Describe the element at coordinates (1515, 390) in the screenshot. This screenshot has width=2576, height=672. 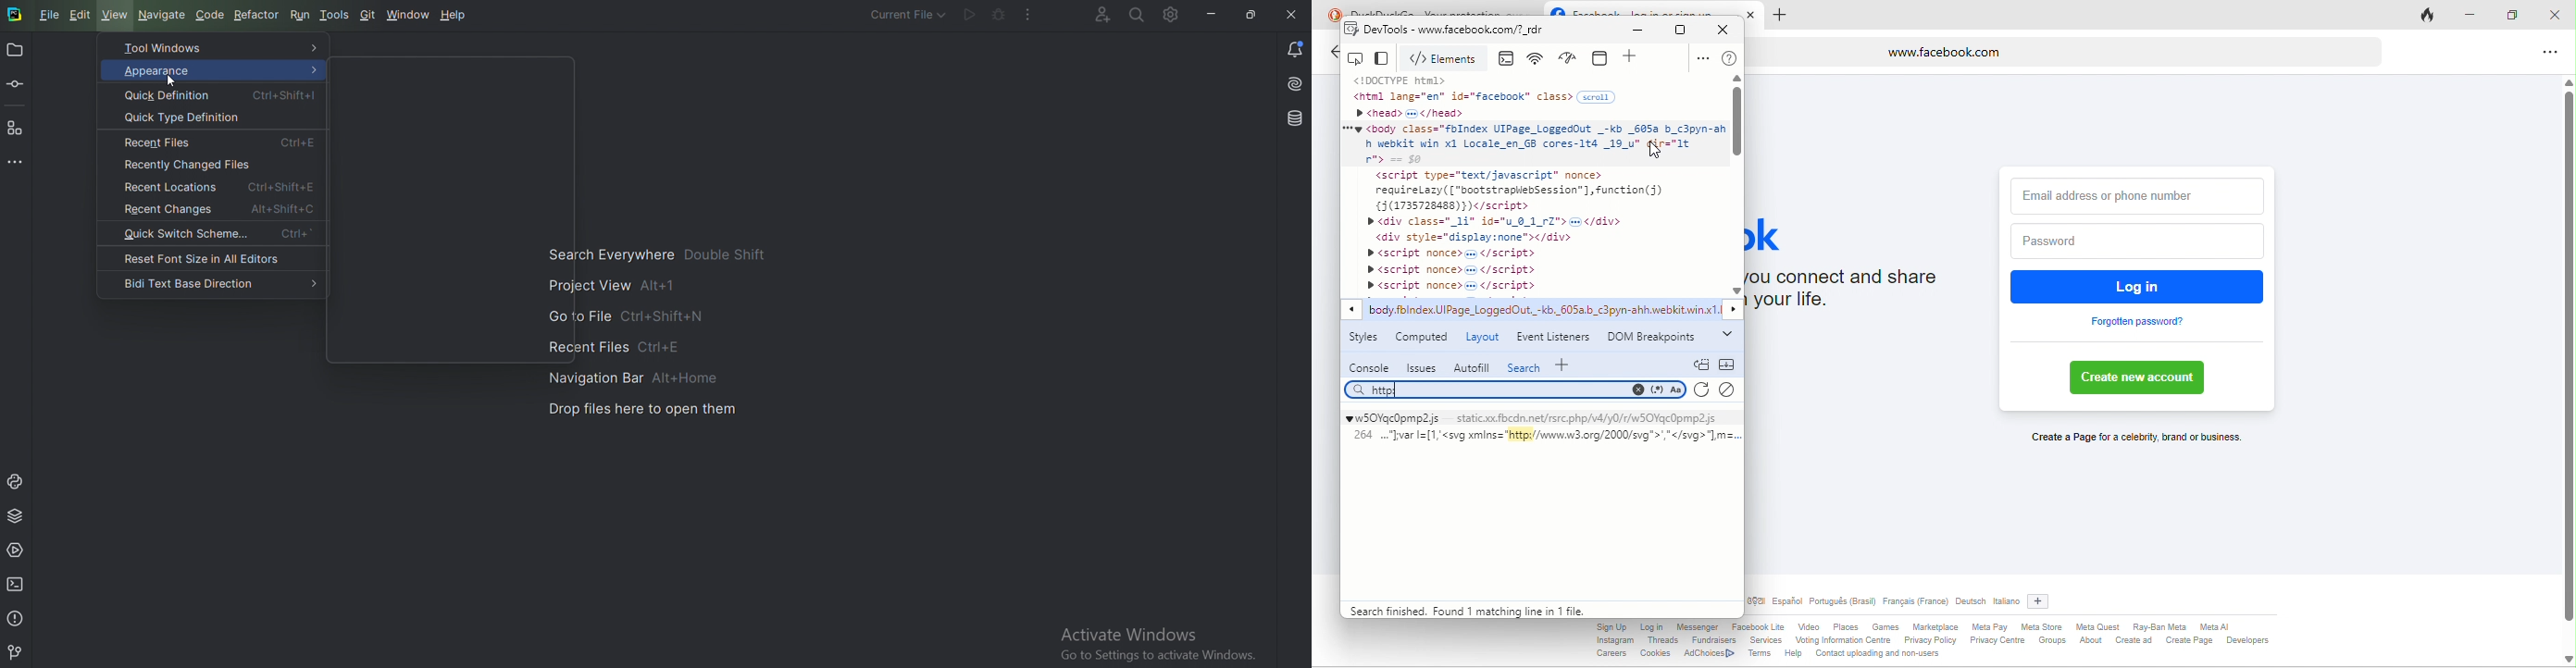
I see `search link` at that location.